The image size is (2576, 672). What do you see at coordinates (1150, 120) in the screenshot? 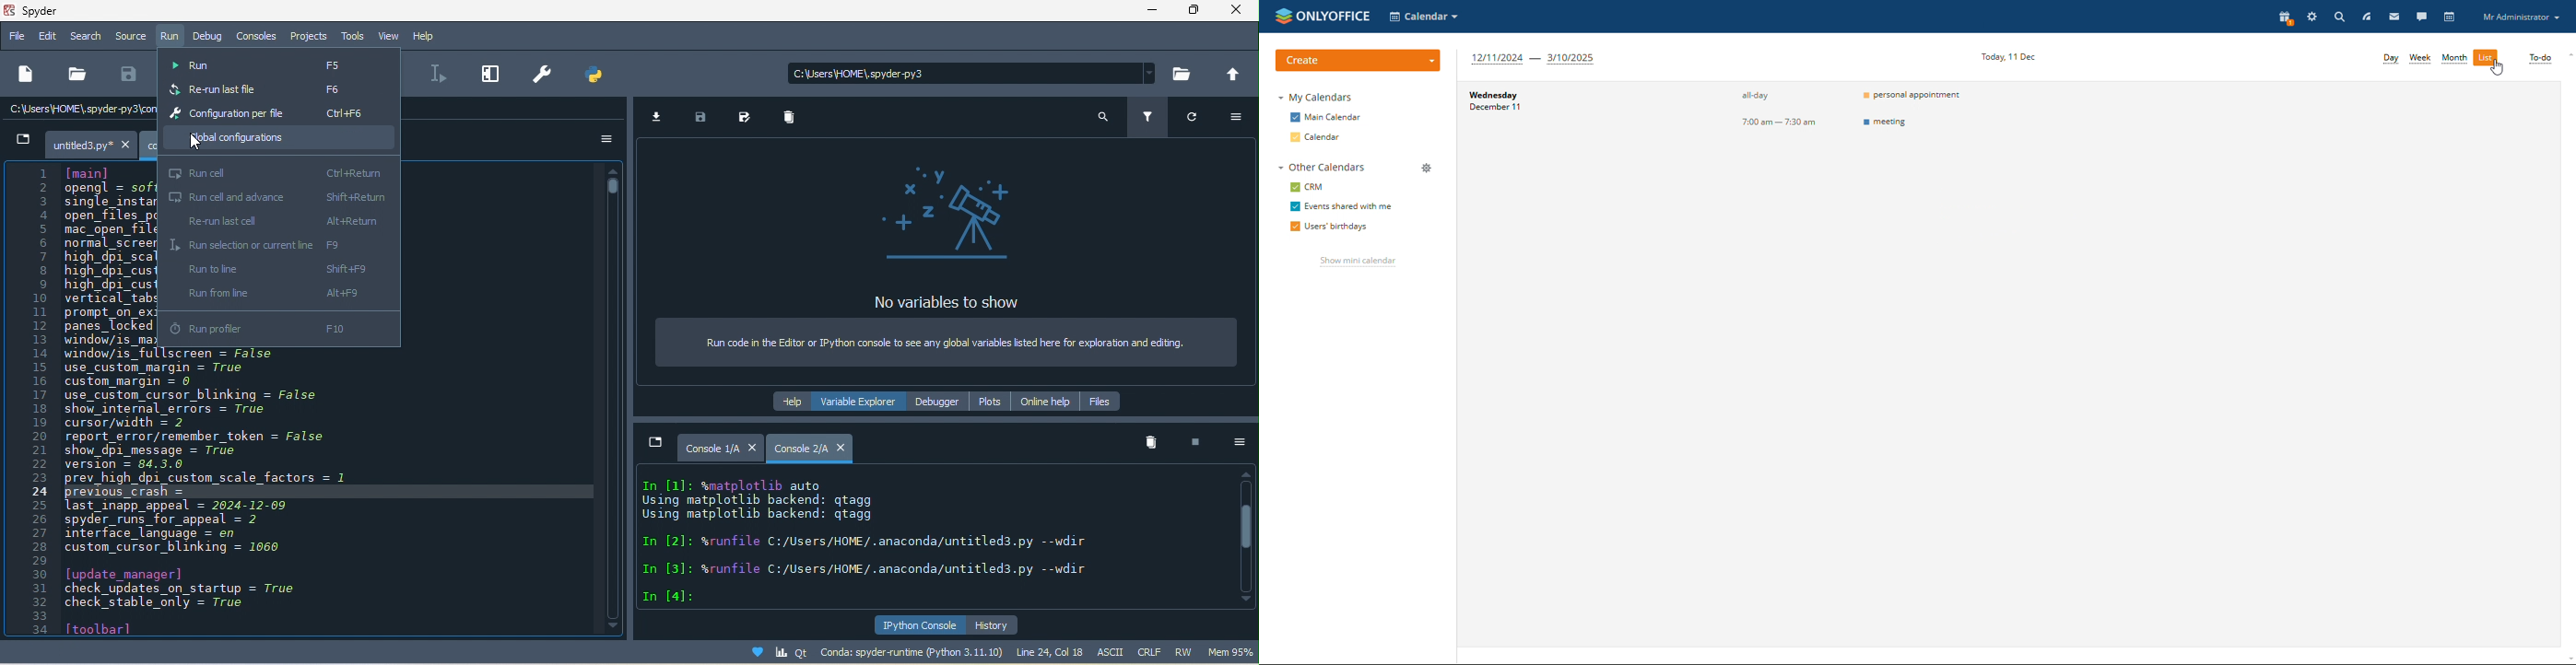
I see `filter` at bounding box center [1150, 120].